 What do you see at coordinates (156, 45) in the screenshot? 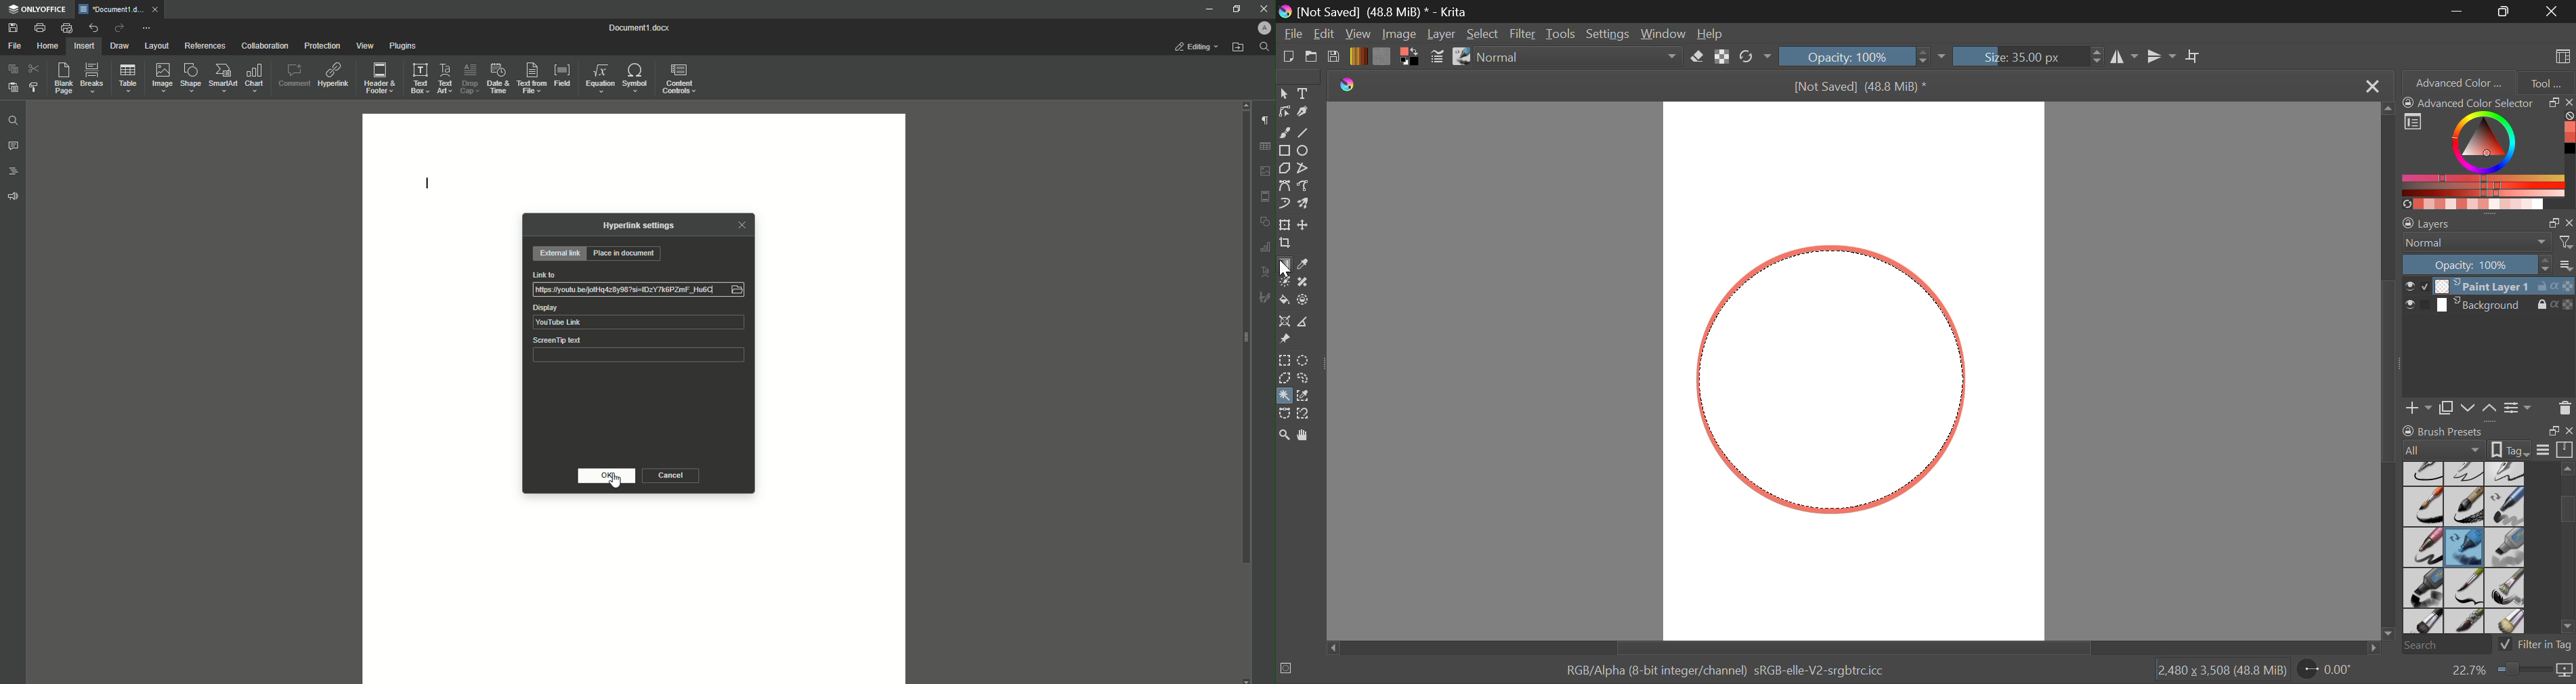
I see `Layout` at bounding box center [156, 45].